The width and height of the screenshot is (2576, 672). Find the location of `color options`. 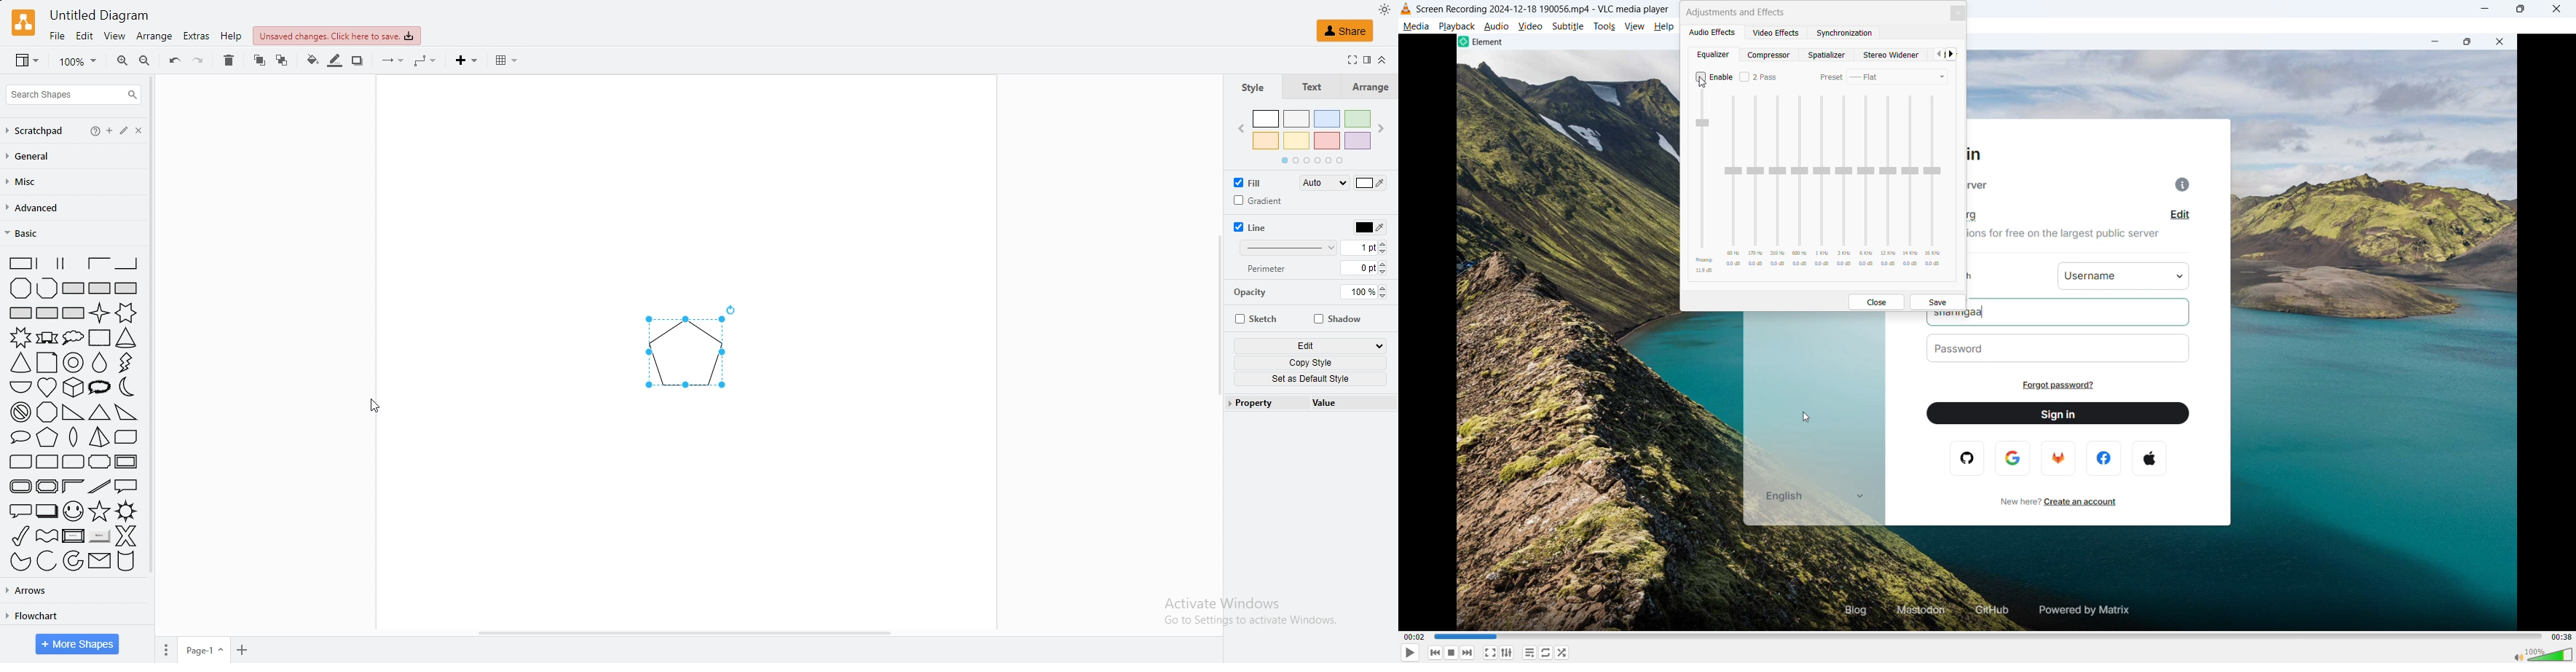

color options is located at coordinates (1313, 160).